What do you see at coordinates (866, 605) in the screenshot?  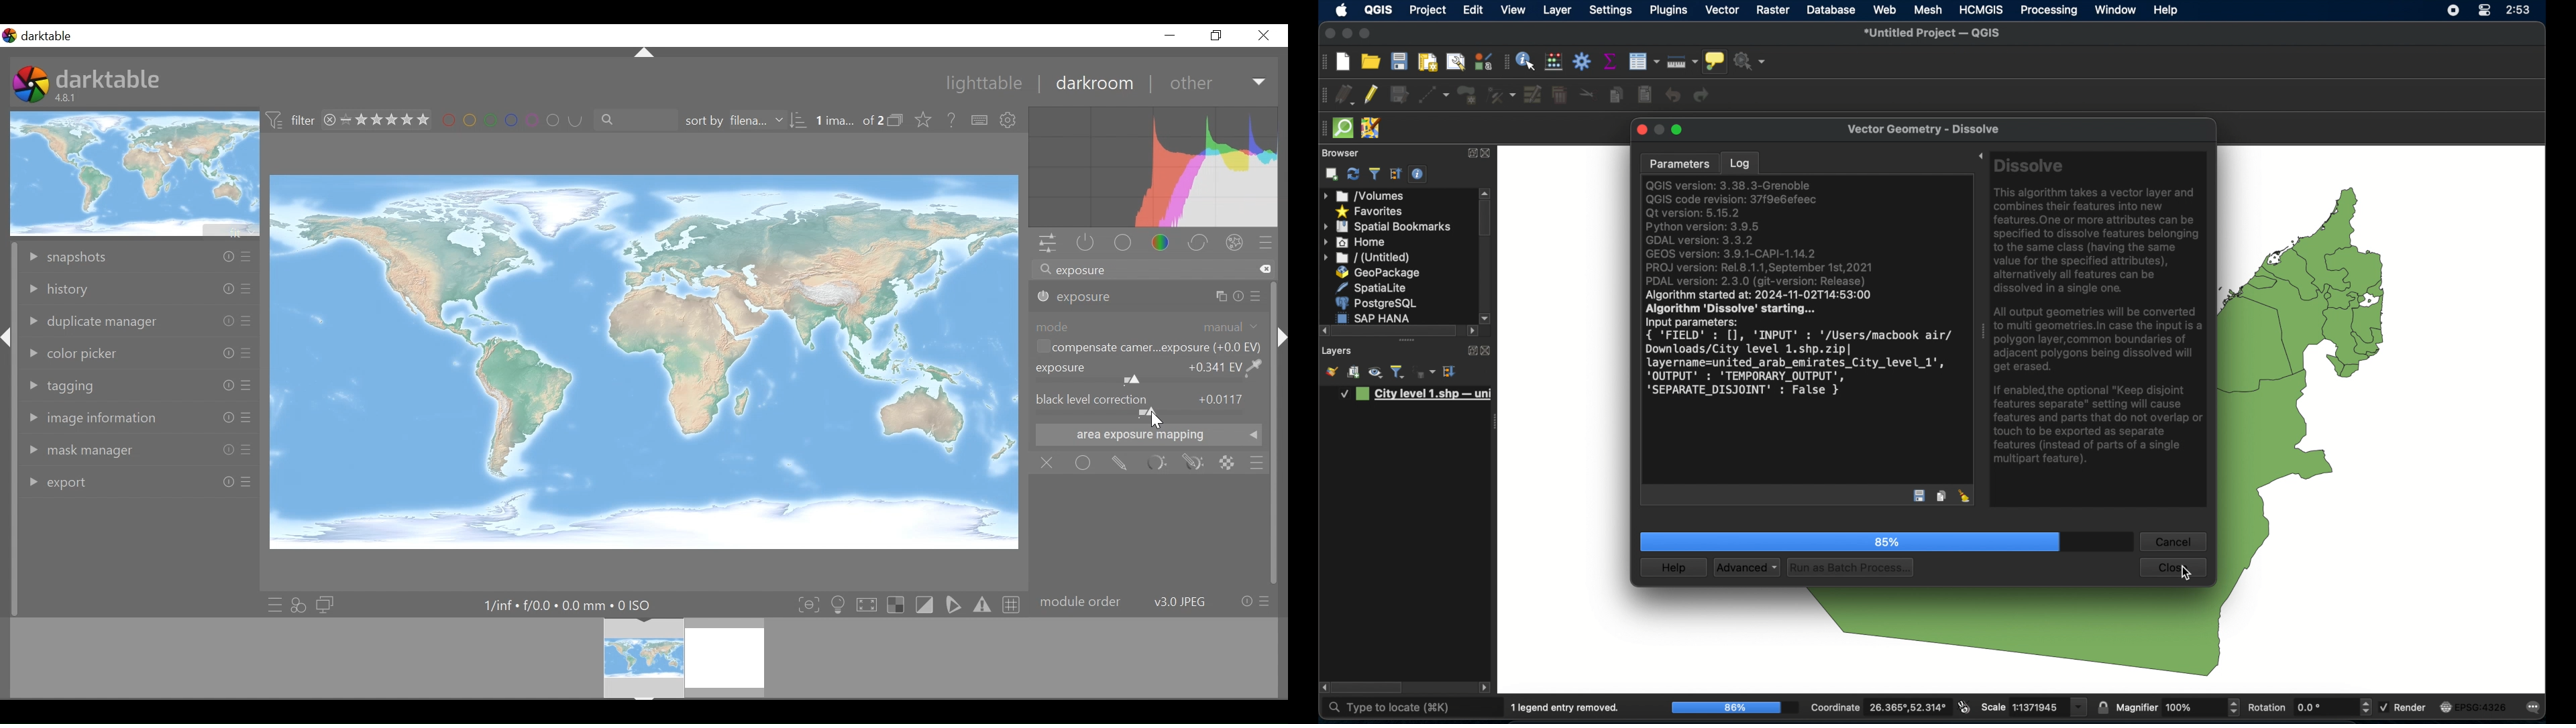 I see `toggle high quality processing` at bounding box center [866, 605].